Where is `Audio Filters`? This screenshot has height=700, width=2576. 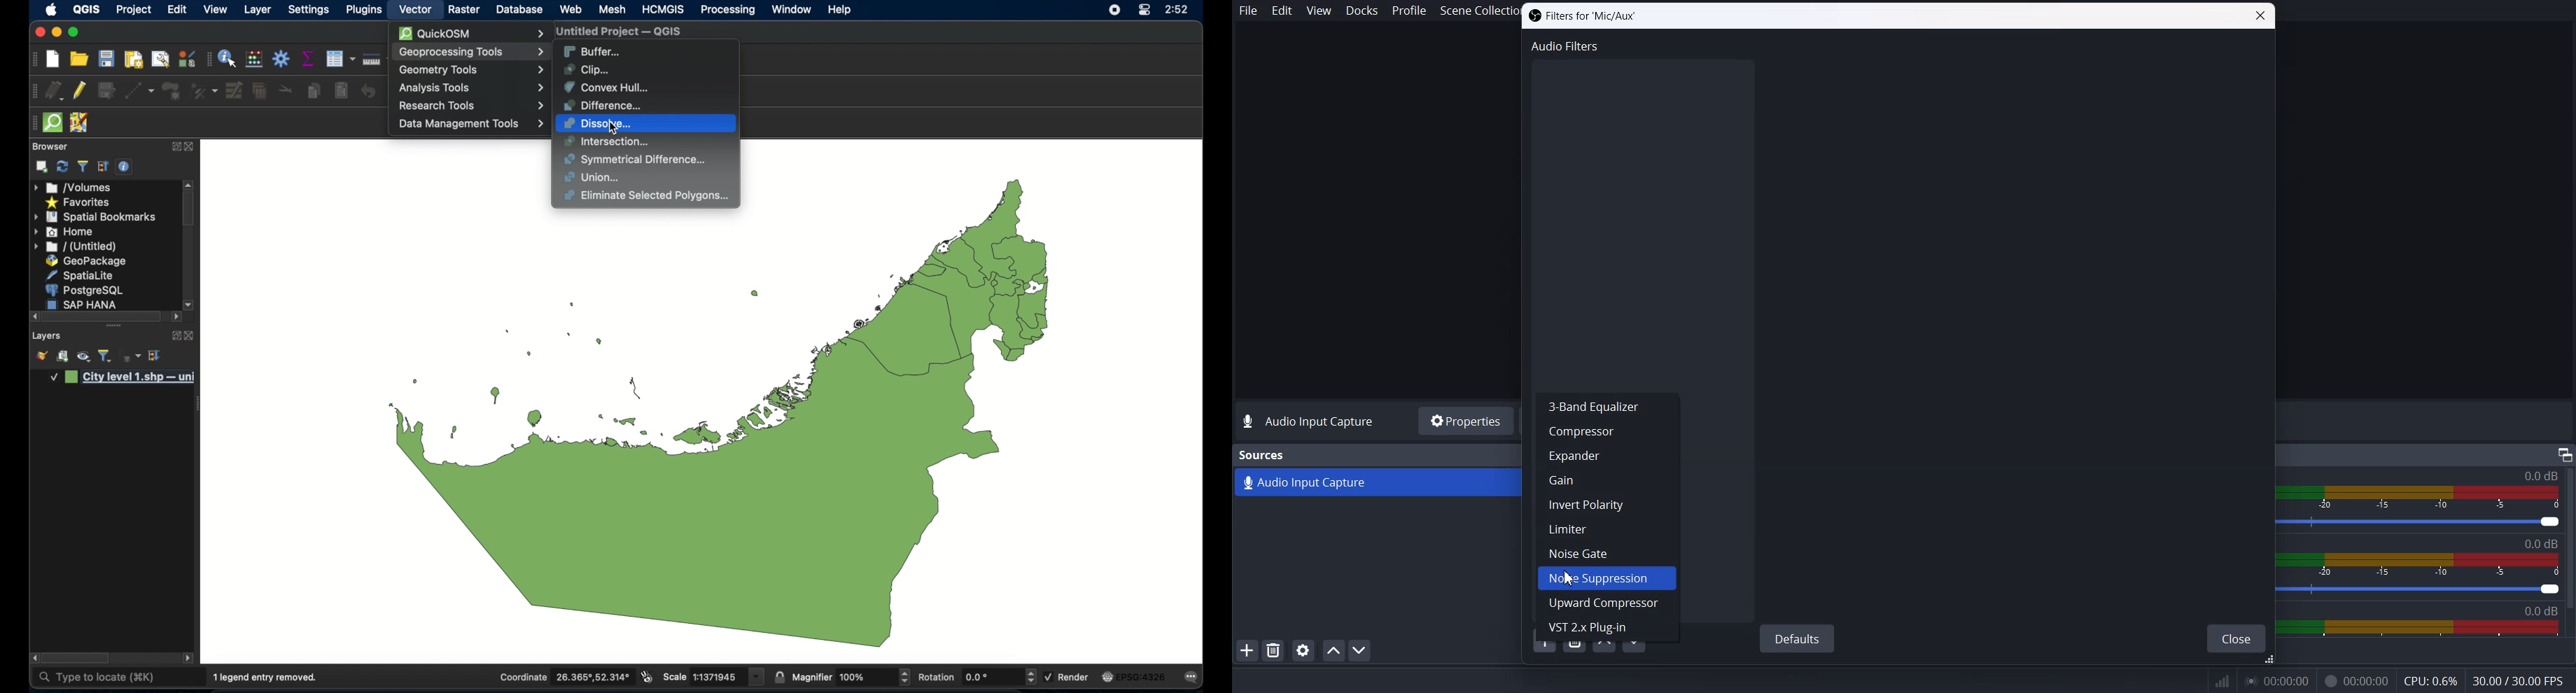
Audio Filters is located at coordinates (1566, 45).